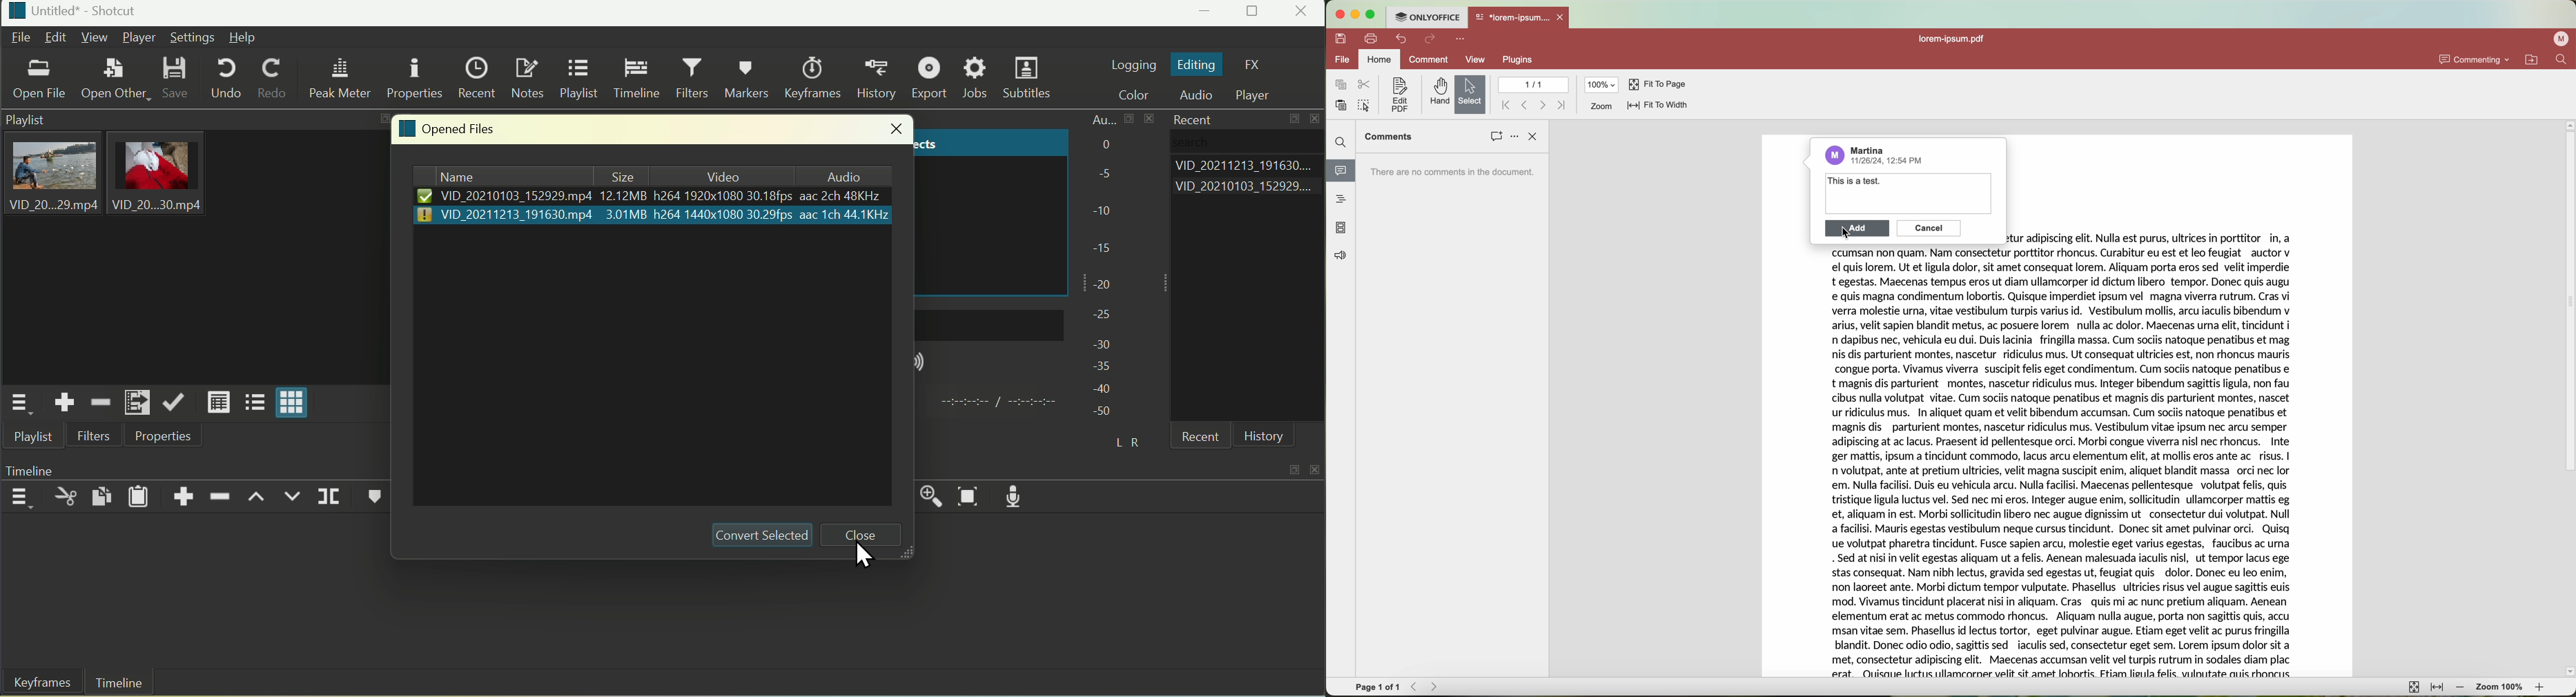  Describe the element at coordinates (932, 77) in the screenshot. I see `Export` at that location.